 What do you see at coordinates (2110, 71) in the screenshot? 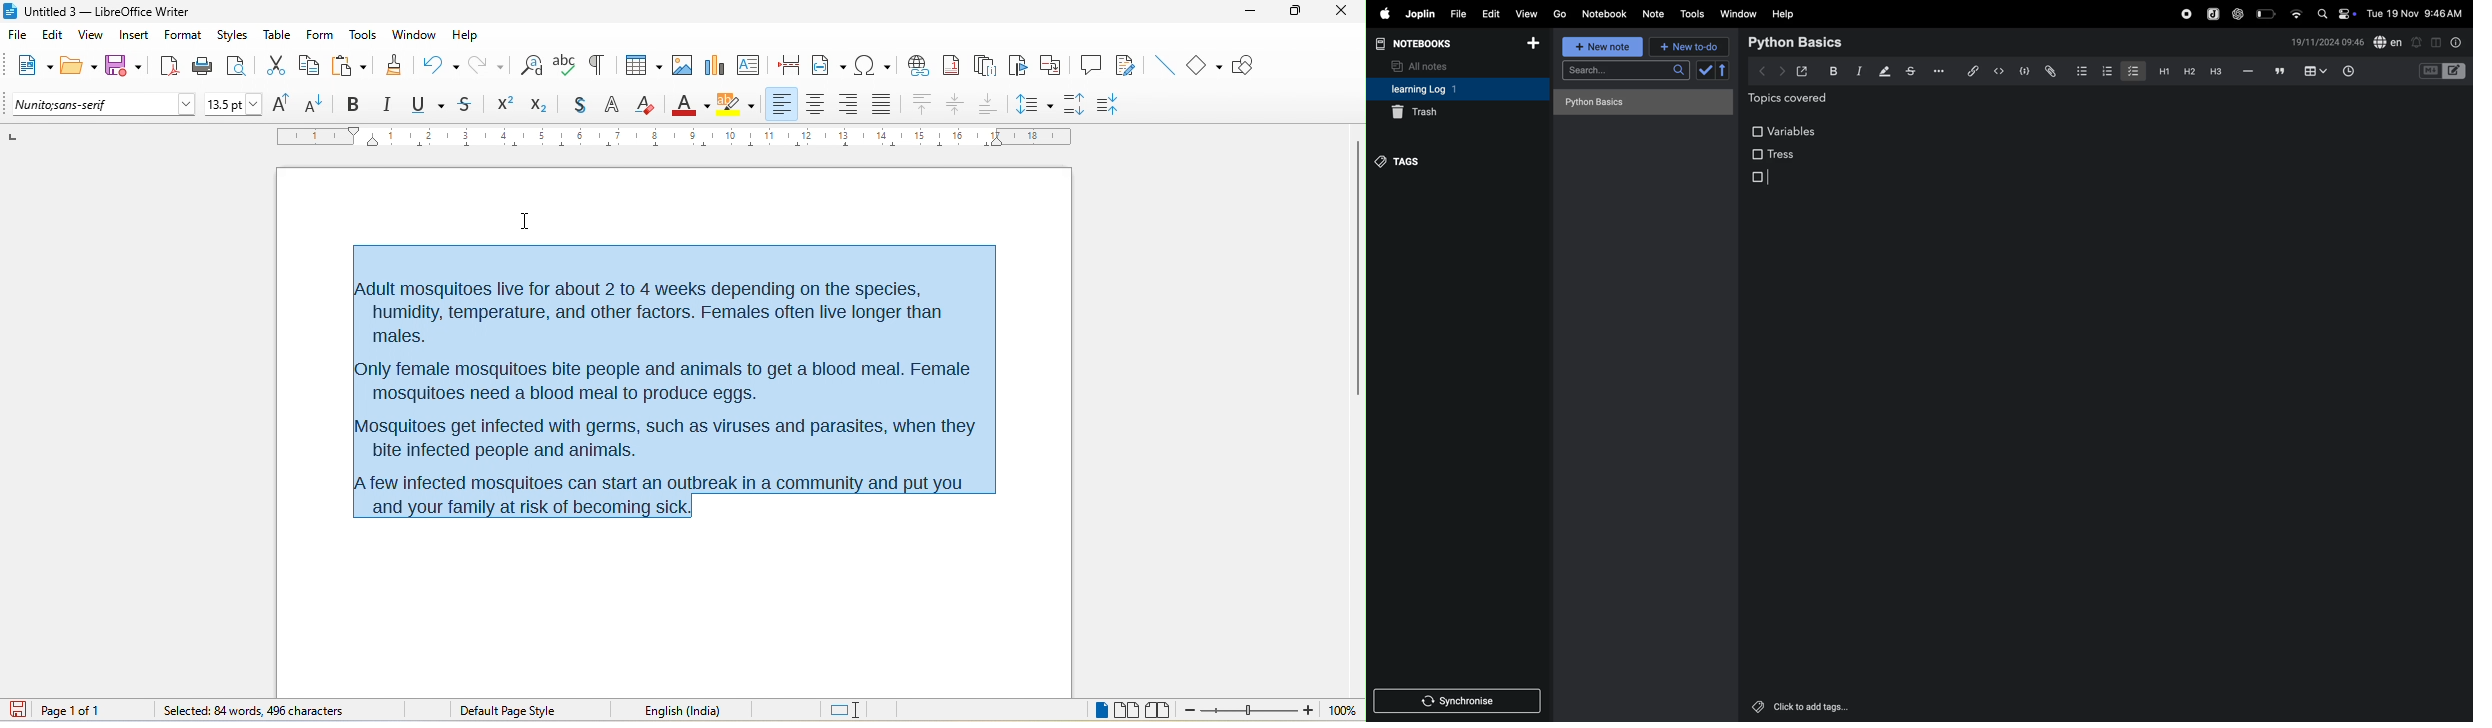
I see `numbered list` at bounding box center [2110, 71].